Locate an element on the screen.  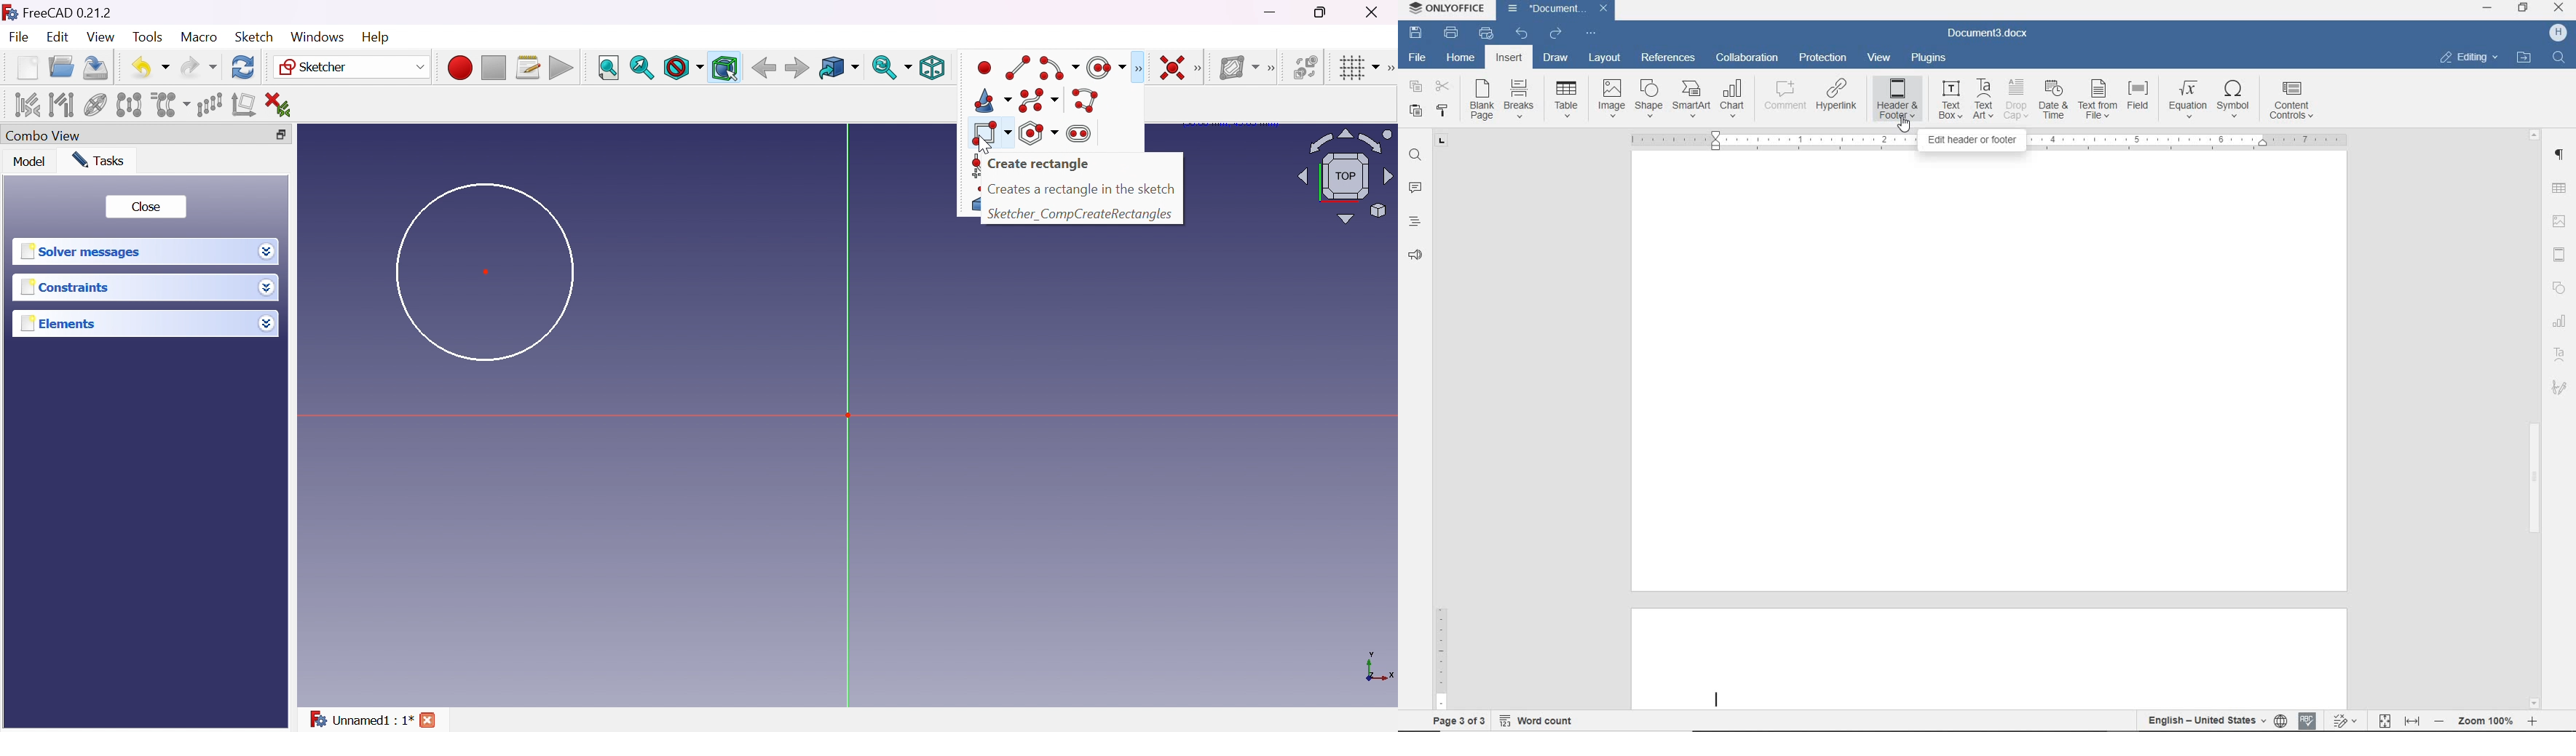
FILE is located at coordinates (1419, 59).